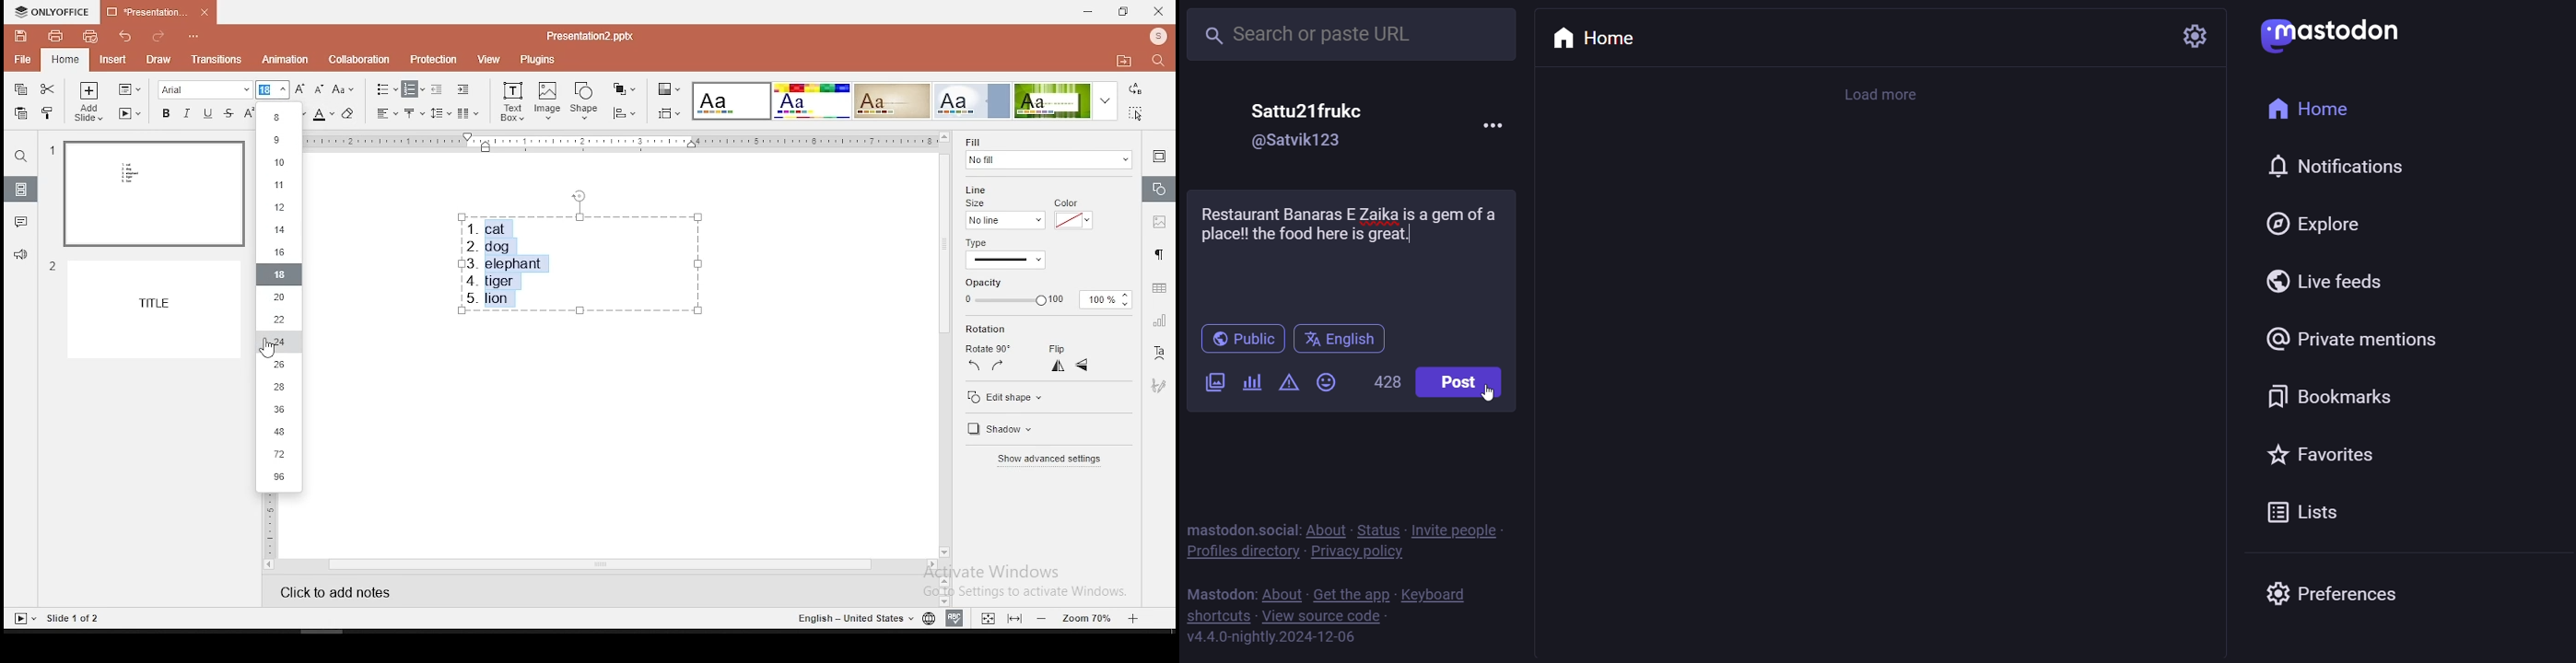 This screenshot has height=672, width=2576. I want to click on customize quick access toolbar, so click(199, 36).